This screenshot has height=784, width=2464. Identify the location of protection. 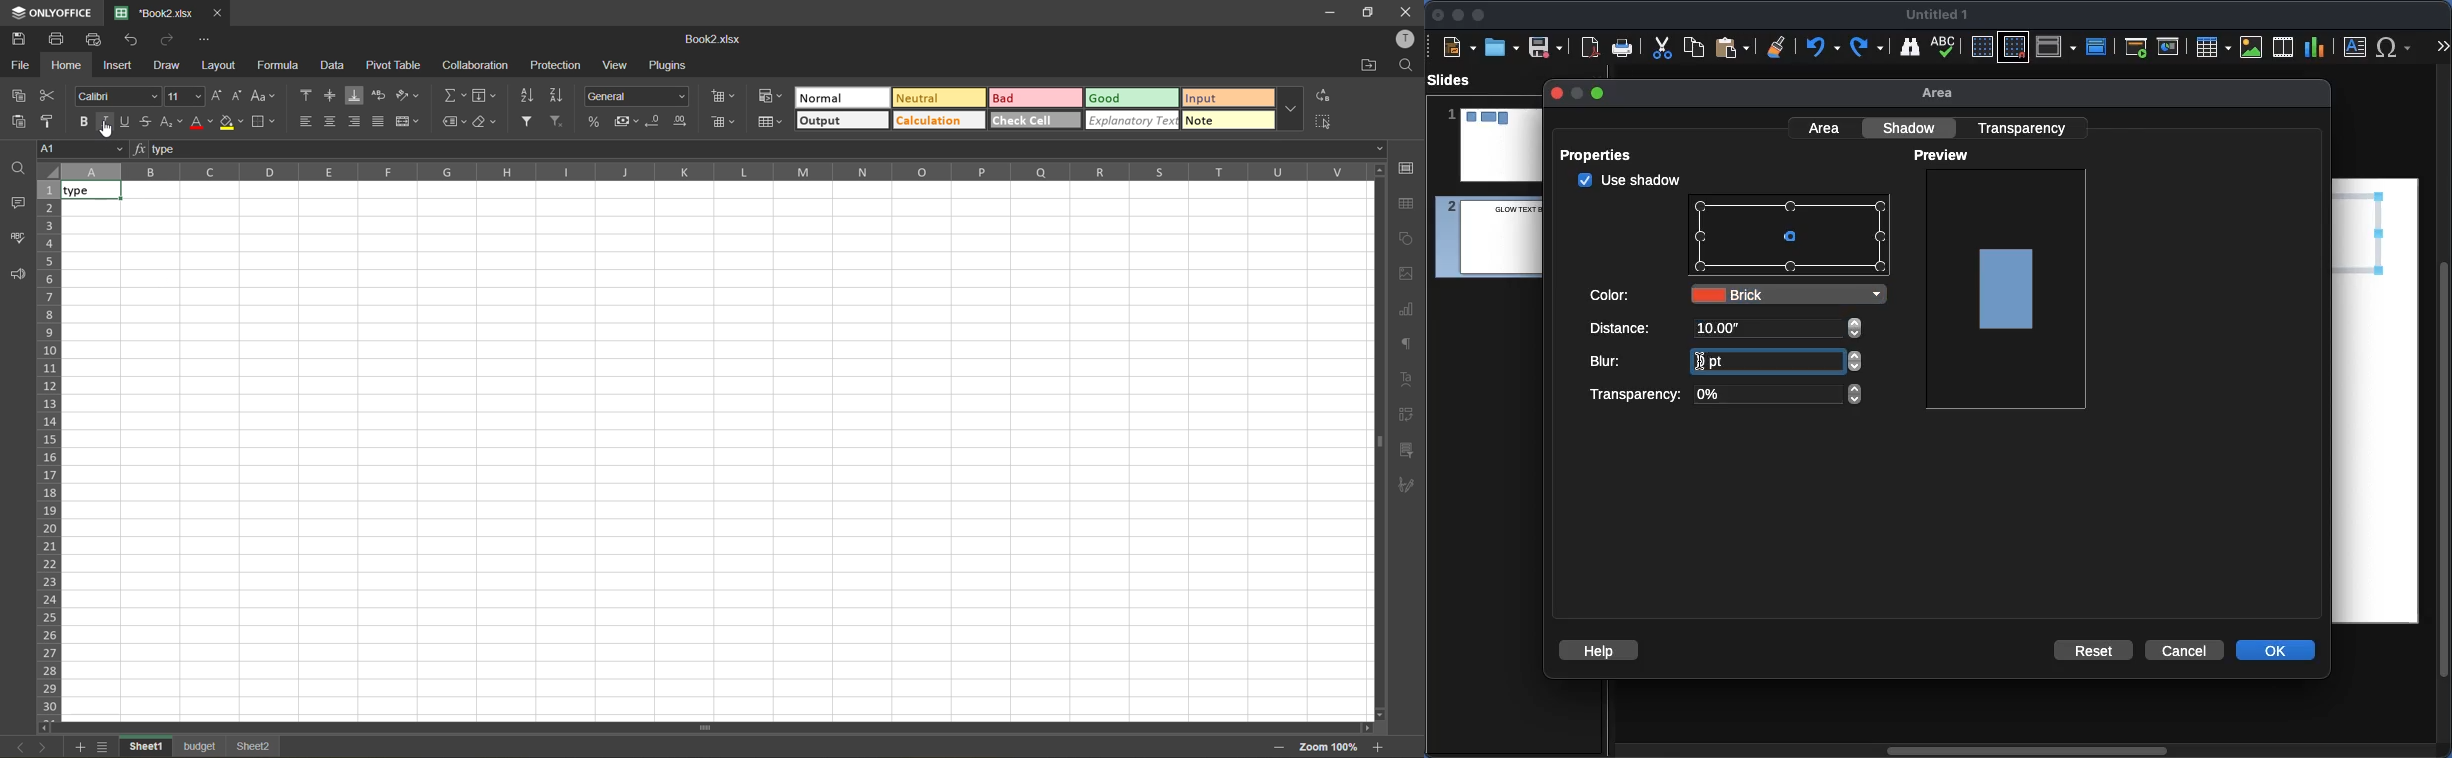
(557, 67).